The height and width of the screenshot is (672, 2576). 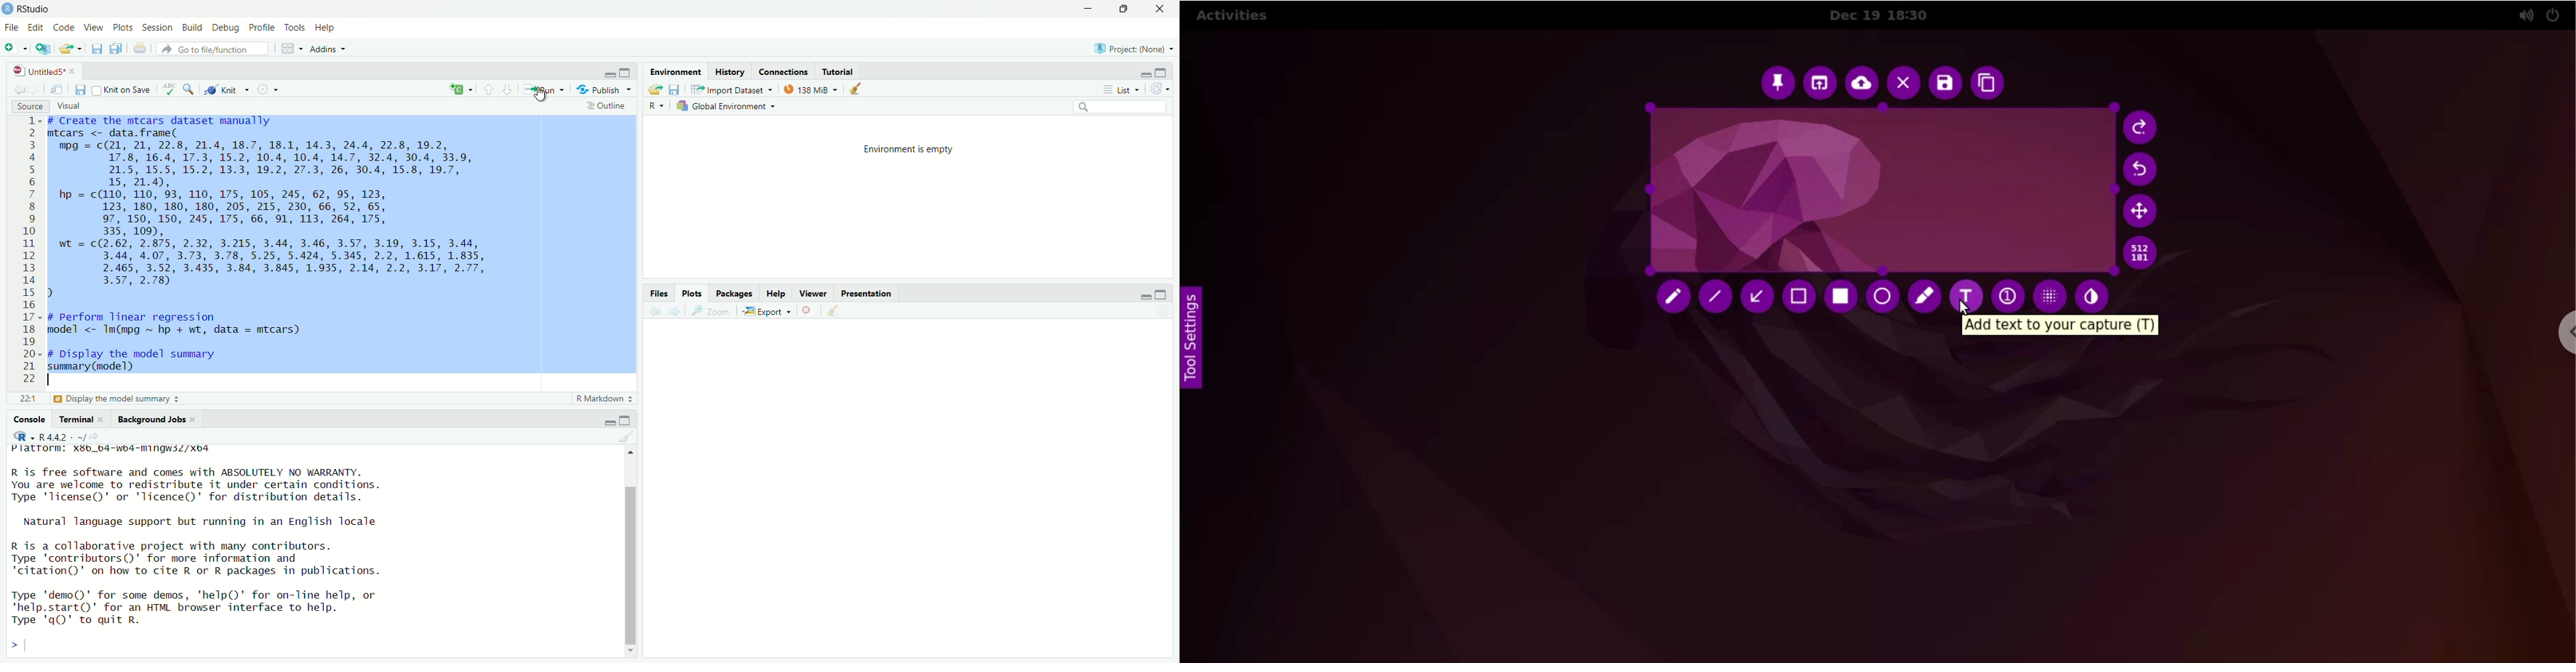 What do you see at coordinates (543, 88) in the screenshot?
I see `Run` at bounding box center [543, 88].